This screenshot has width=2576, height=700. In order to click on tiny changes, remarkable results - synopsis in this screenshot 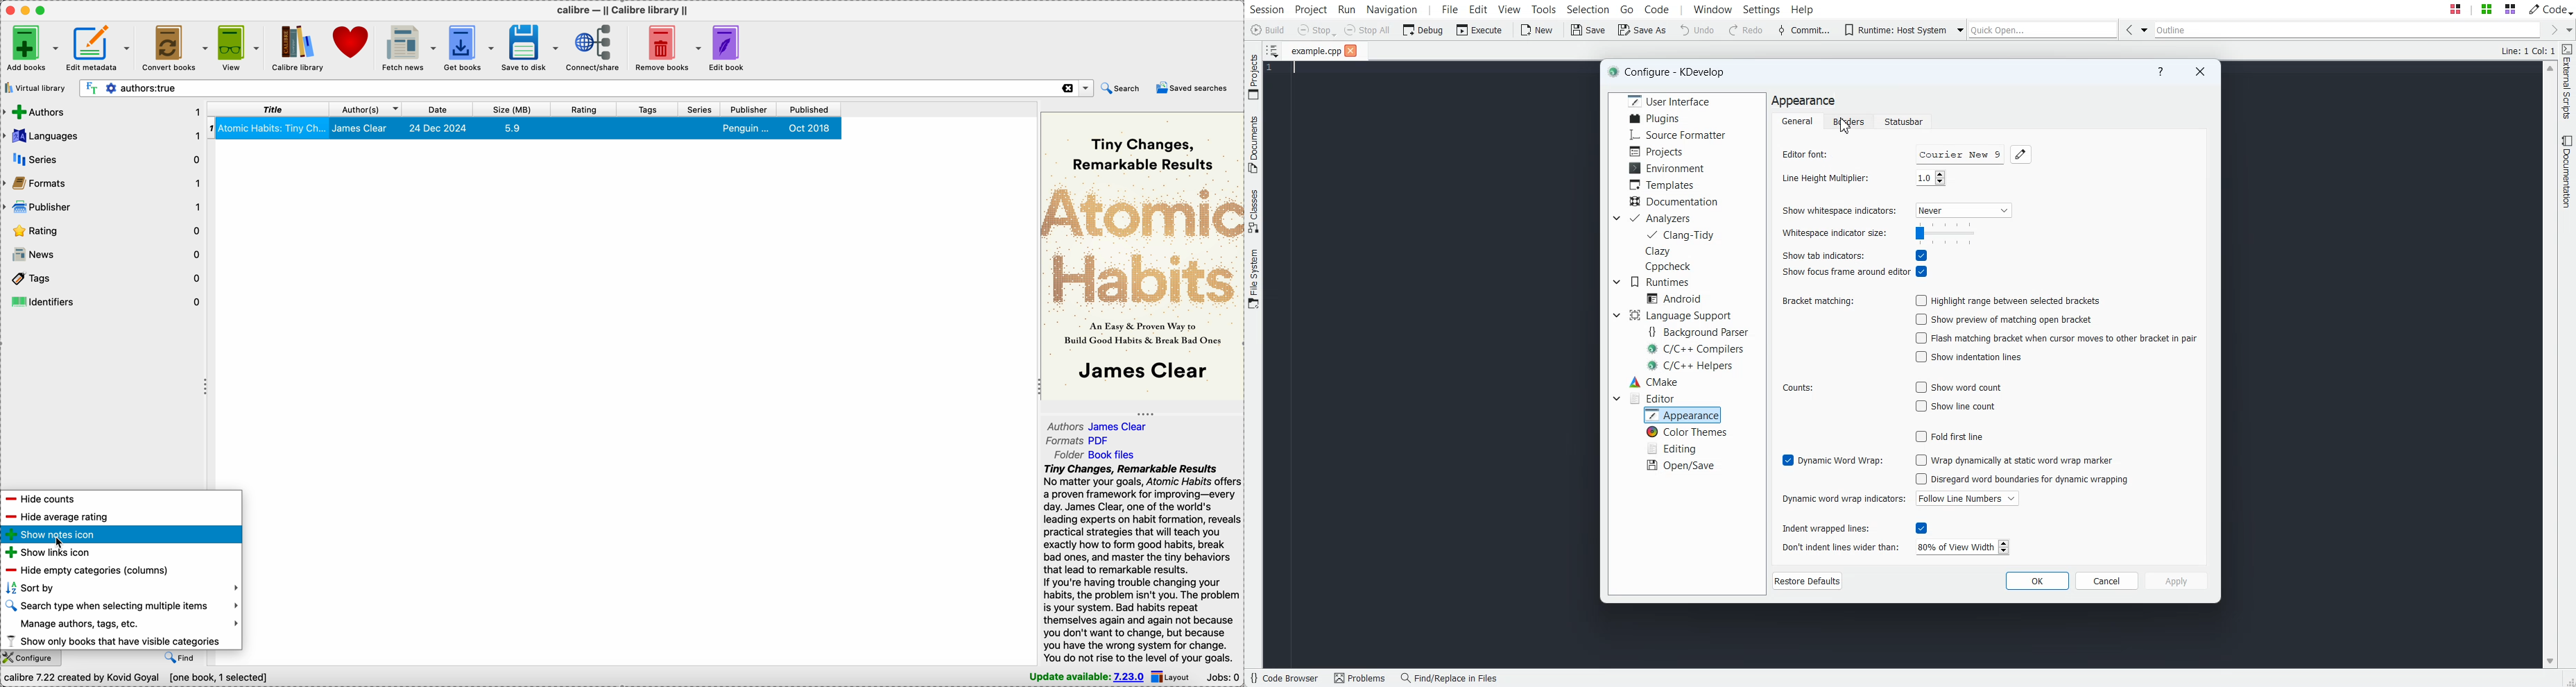, I will do `click(1141, 563)`.